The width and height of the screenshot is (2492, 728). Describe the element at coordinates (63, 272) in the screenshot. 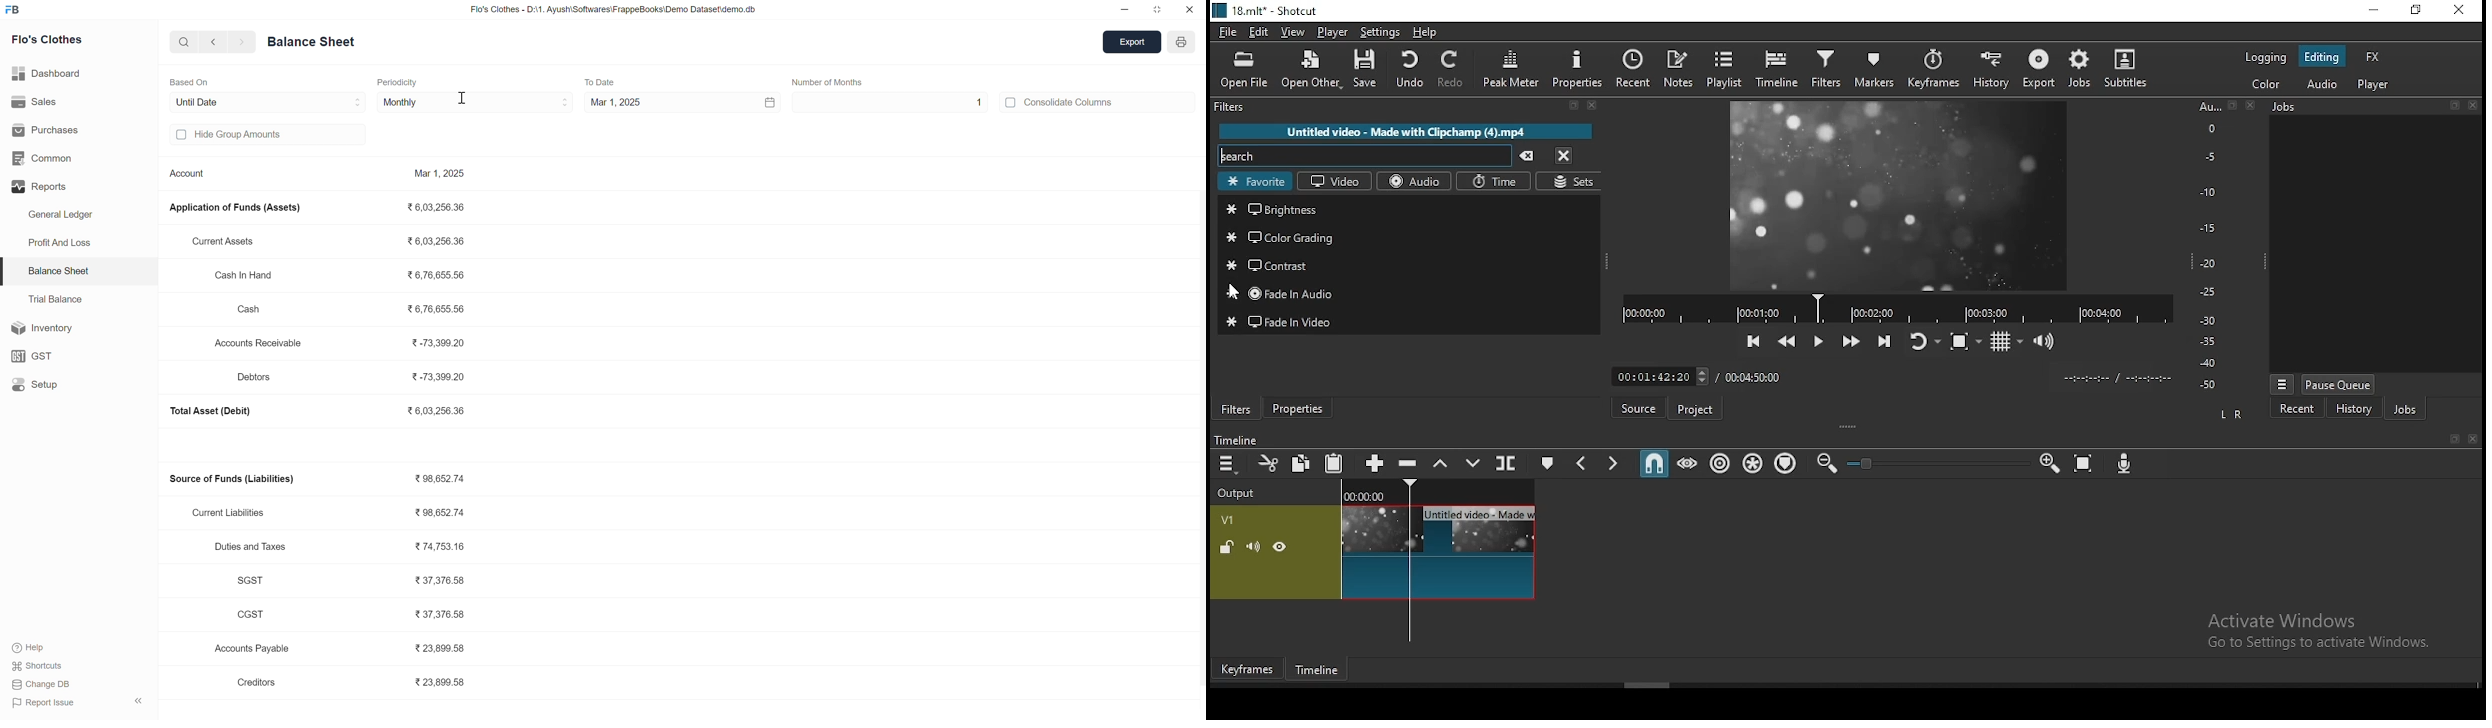

I see `Balance Sheet` at that location.